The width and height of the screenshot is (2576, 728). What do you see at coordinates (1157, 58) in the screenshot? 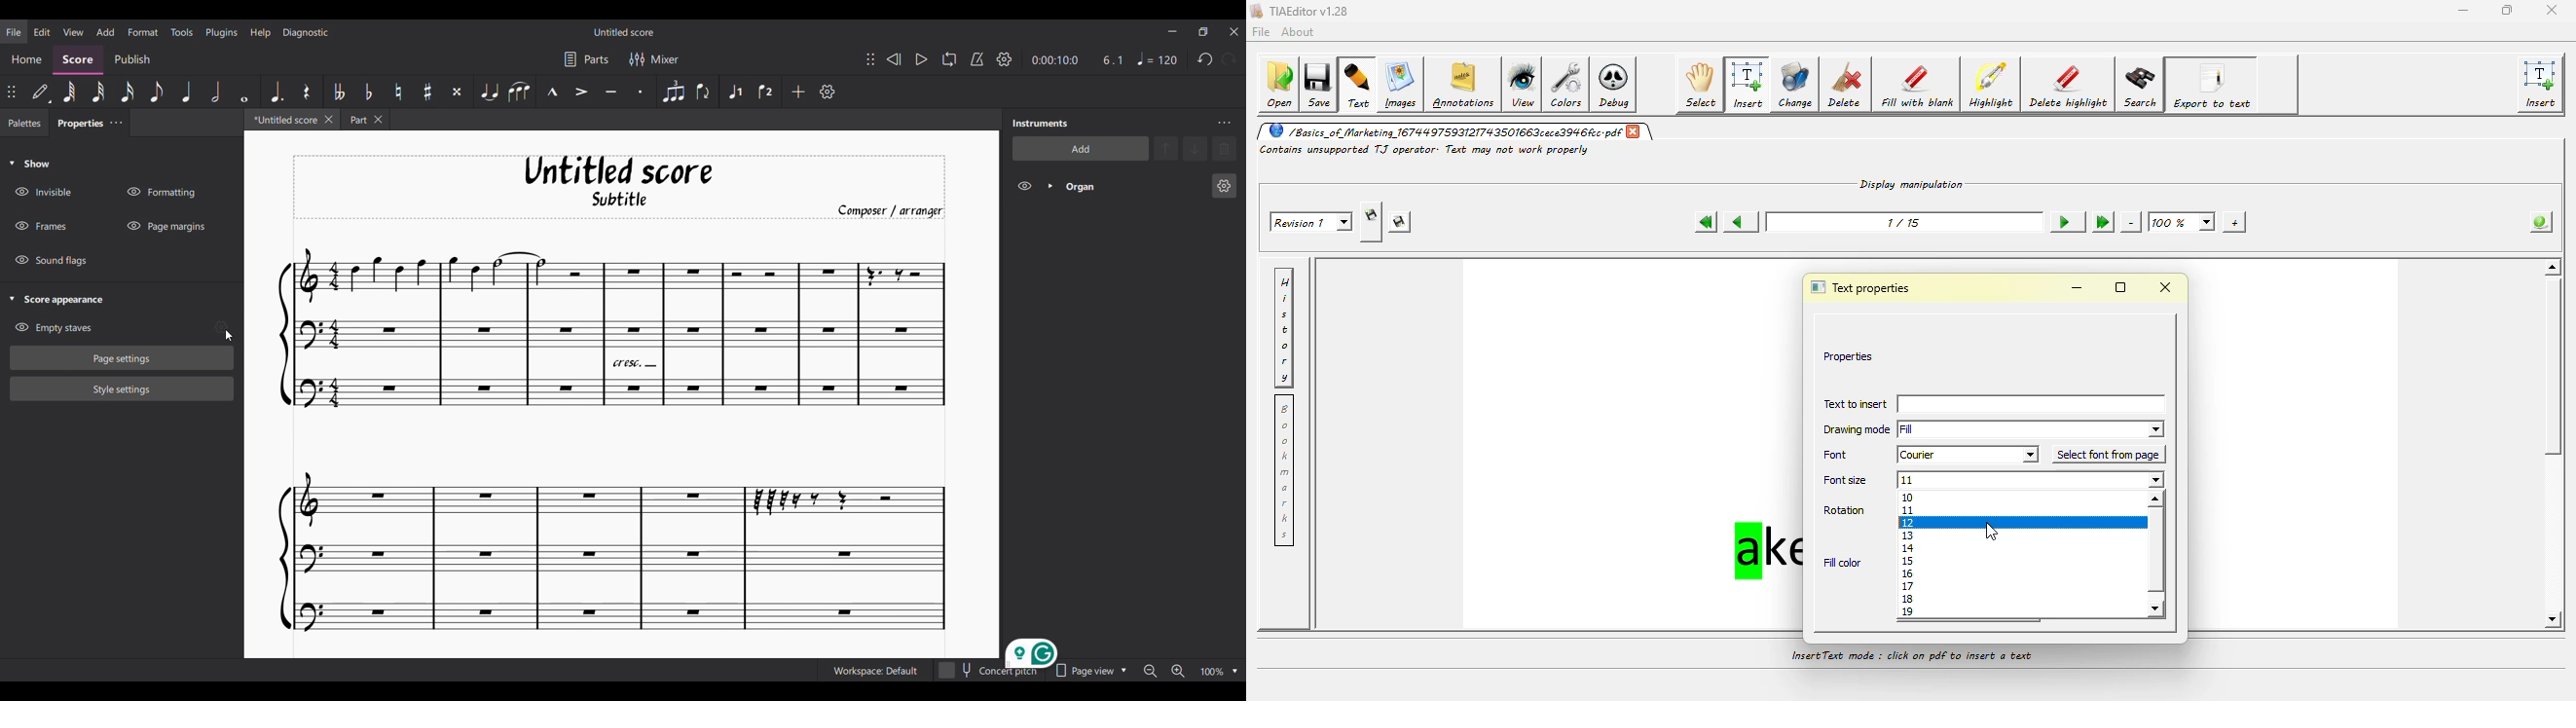
I see `Tempo` at bounding box center [1157, 58].